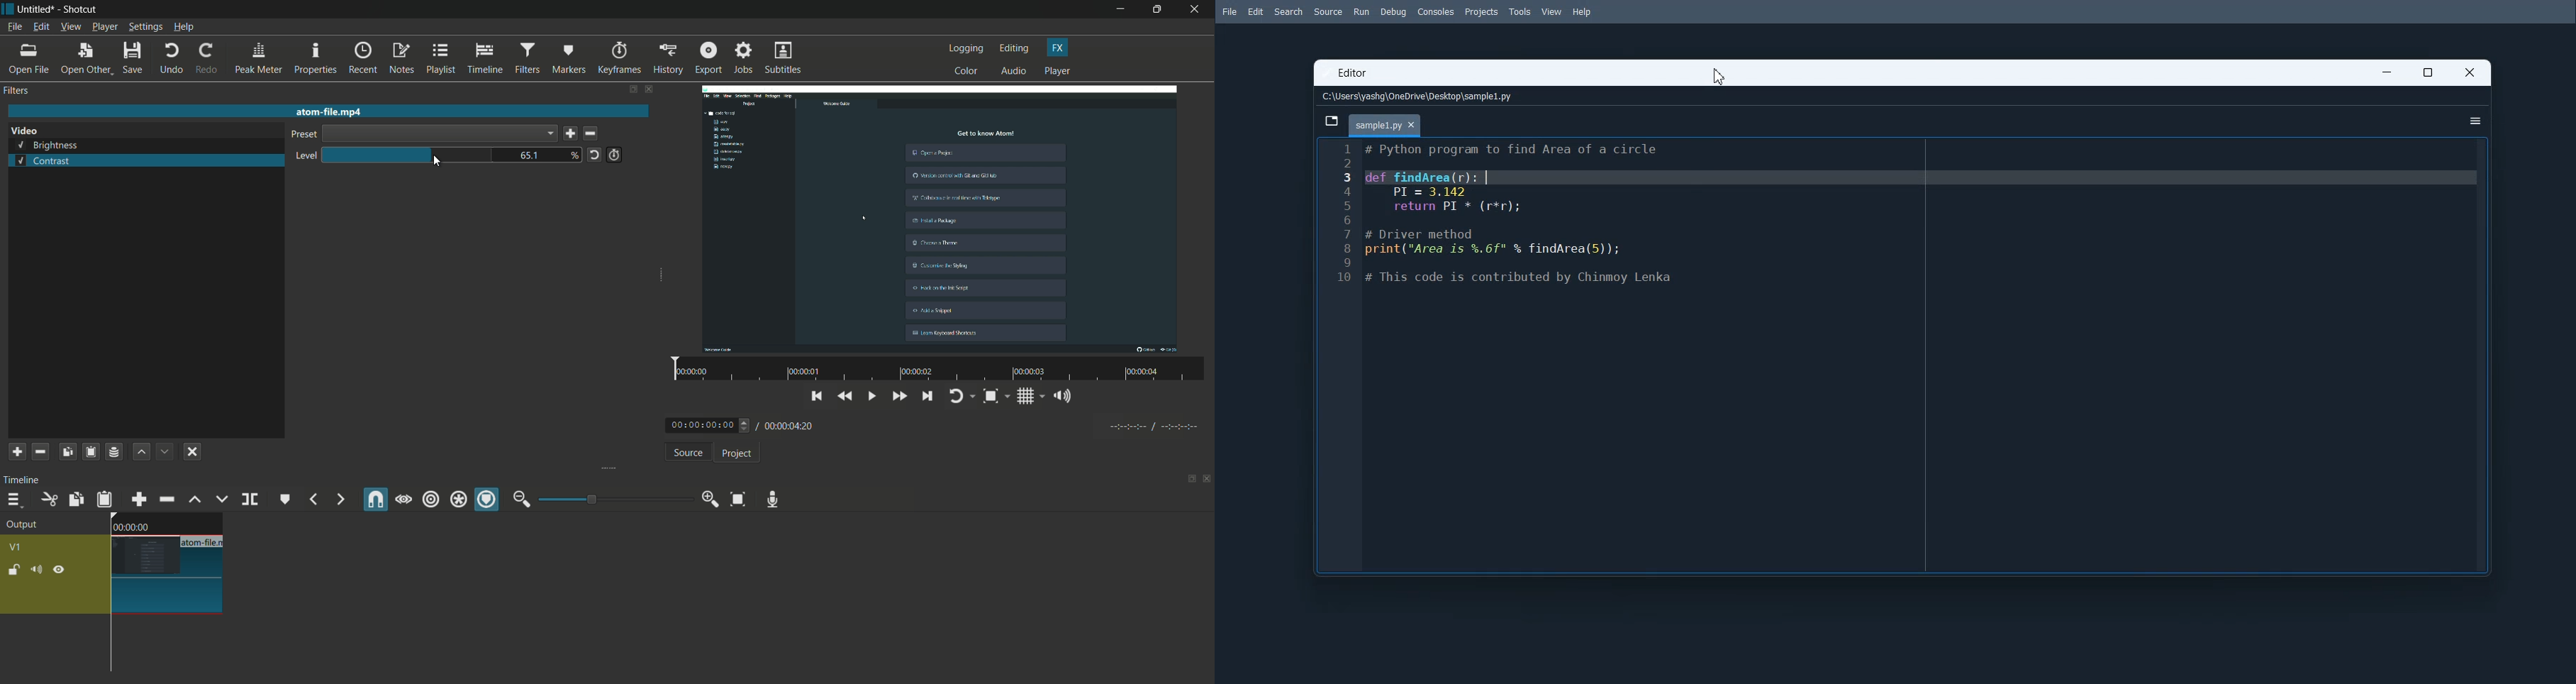 The height and width of the screenshot is (700, 2576). What do you see at coordinates (614, 155) in the screenshot?
I see `use keyframes for this parameter` at bounding box center [614, 155].